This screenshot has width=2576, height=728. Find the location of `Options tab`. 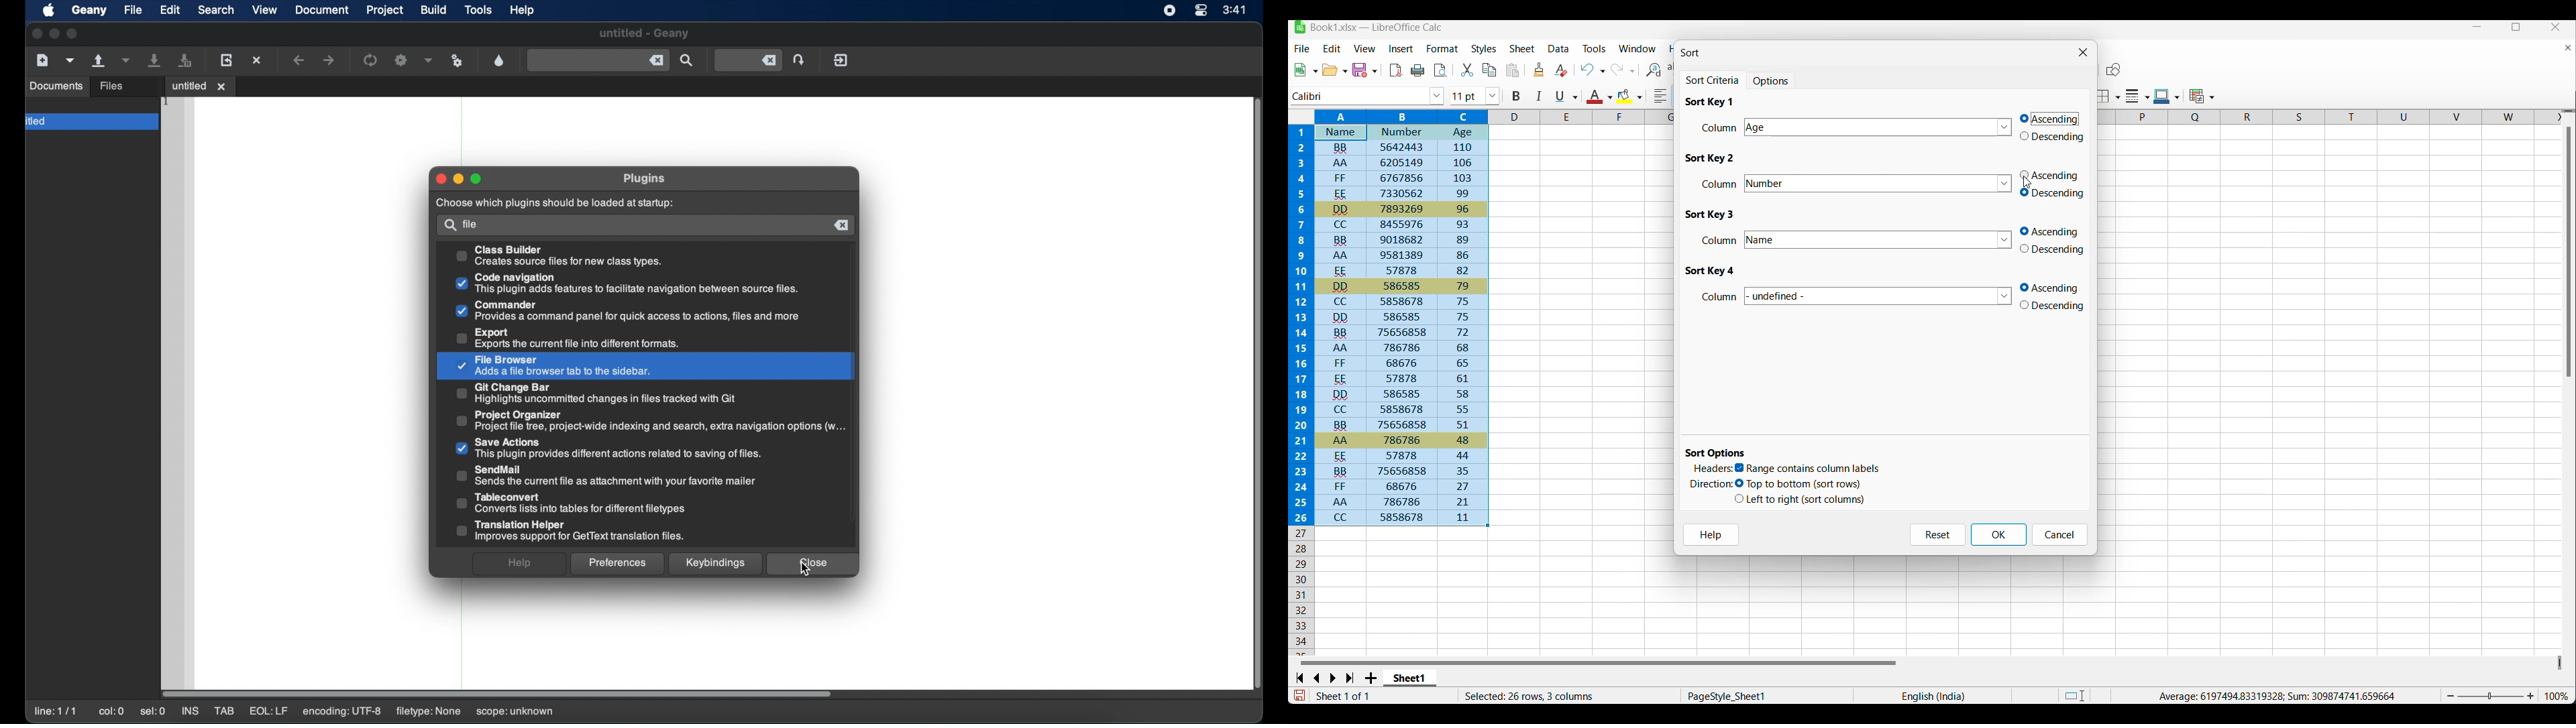

Options tab is located at coordinates (1772, 80).